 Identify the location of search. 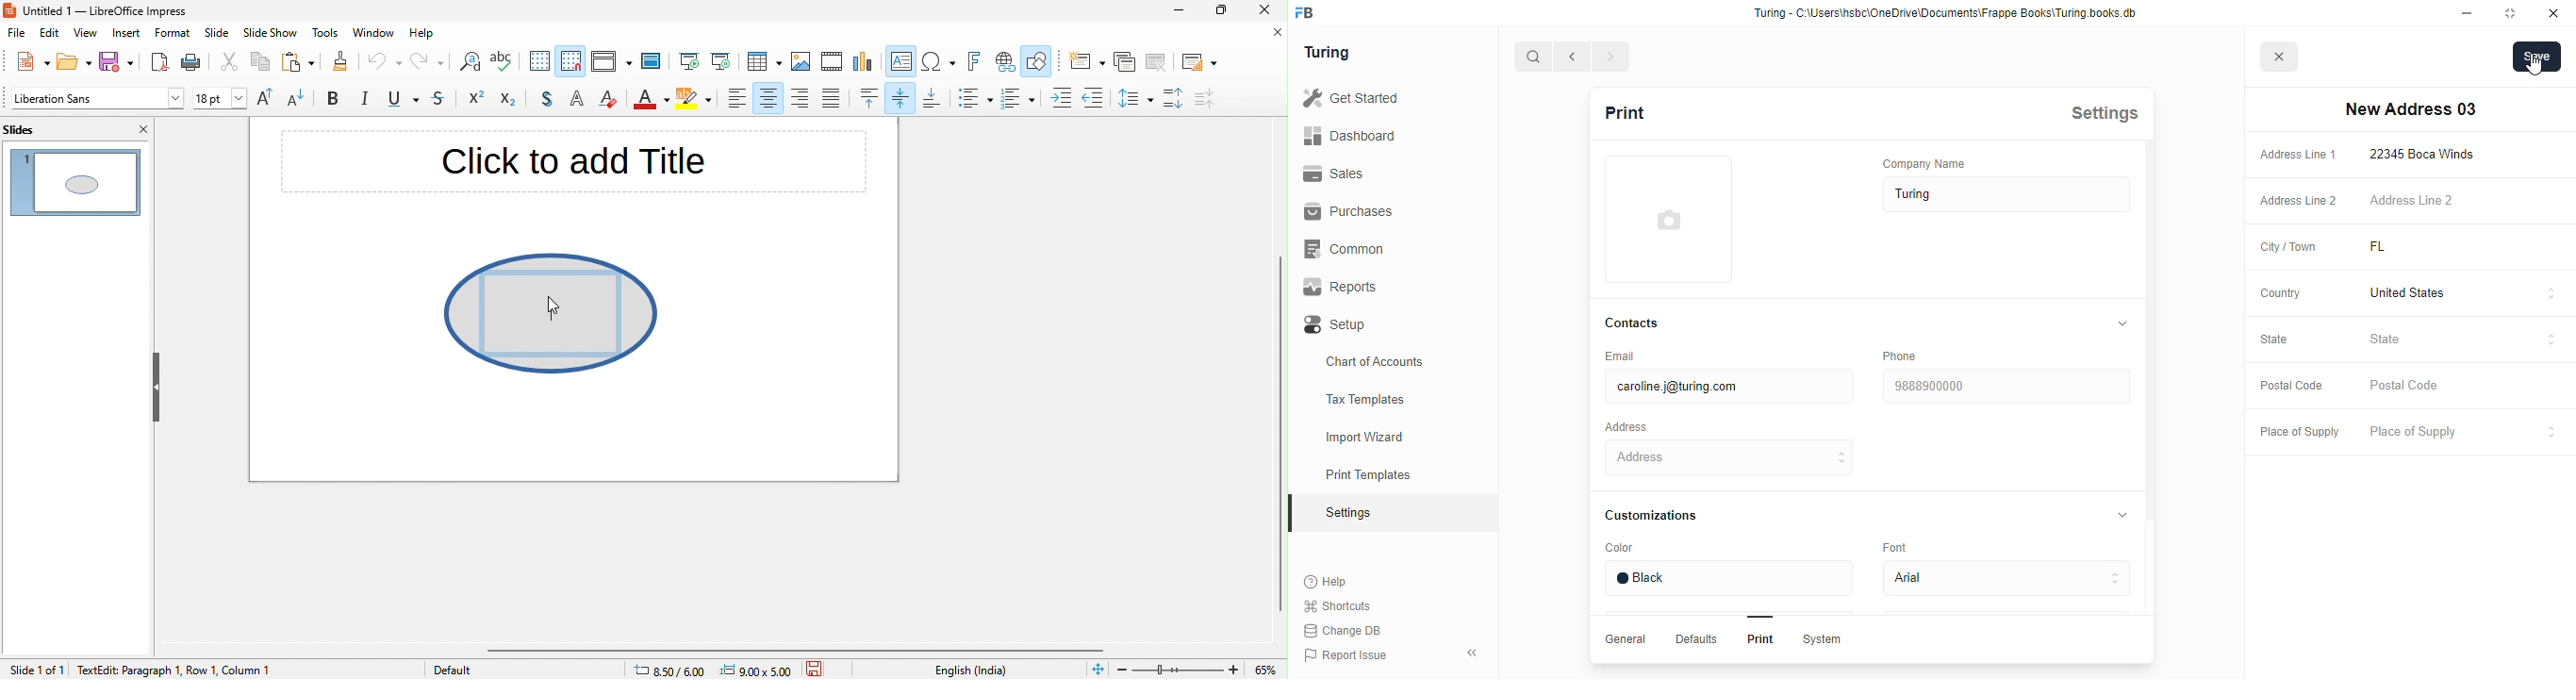
(1533, 57).